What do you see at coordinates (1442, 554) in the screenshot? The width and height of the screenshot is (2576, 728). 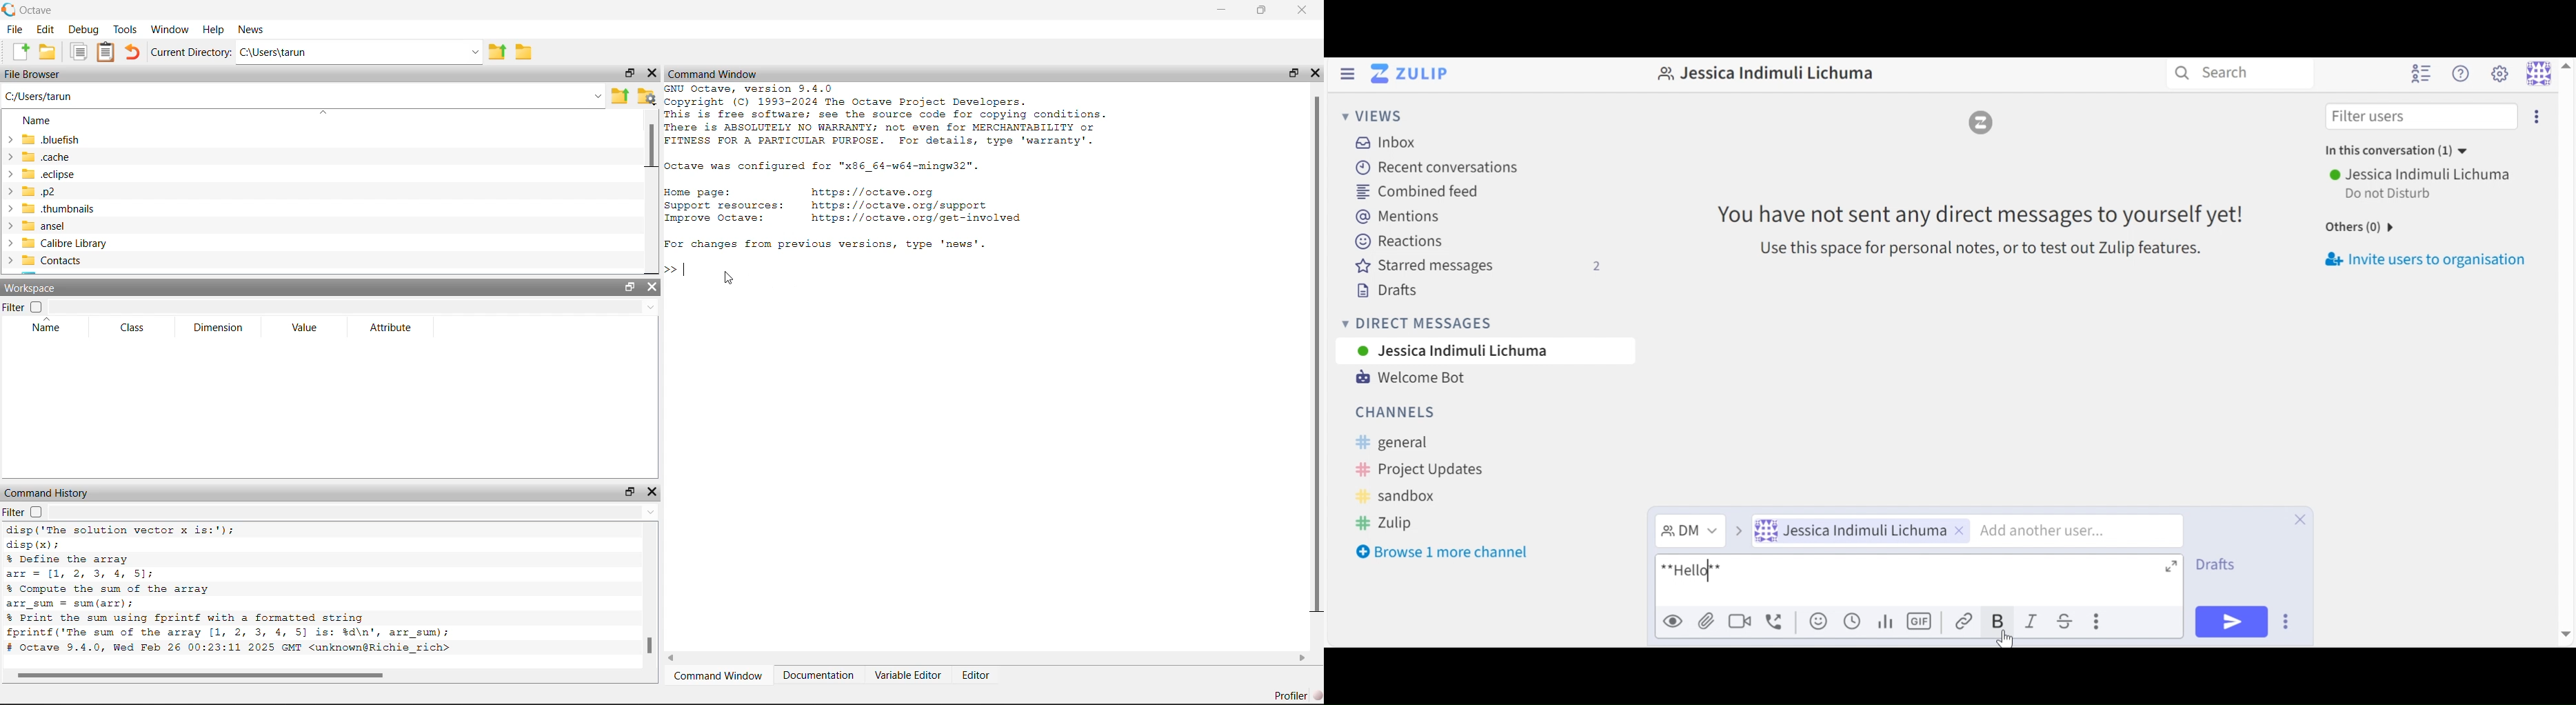 I see `Browse more channel` at bounding box center [1442, 554].